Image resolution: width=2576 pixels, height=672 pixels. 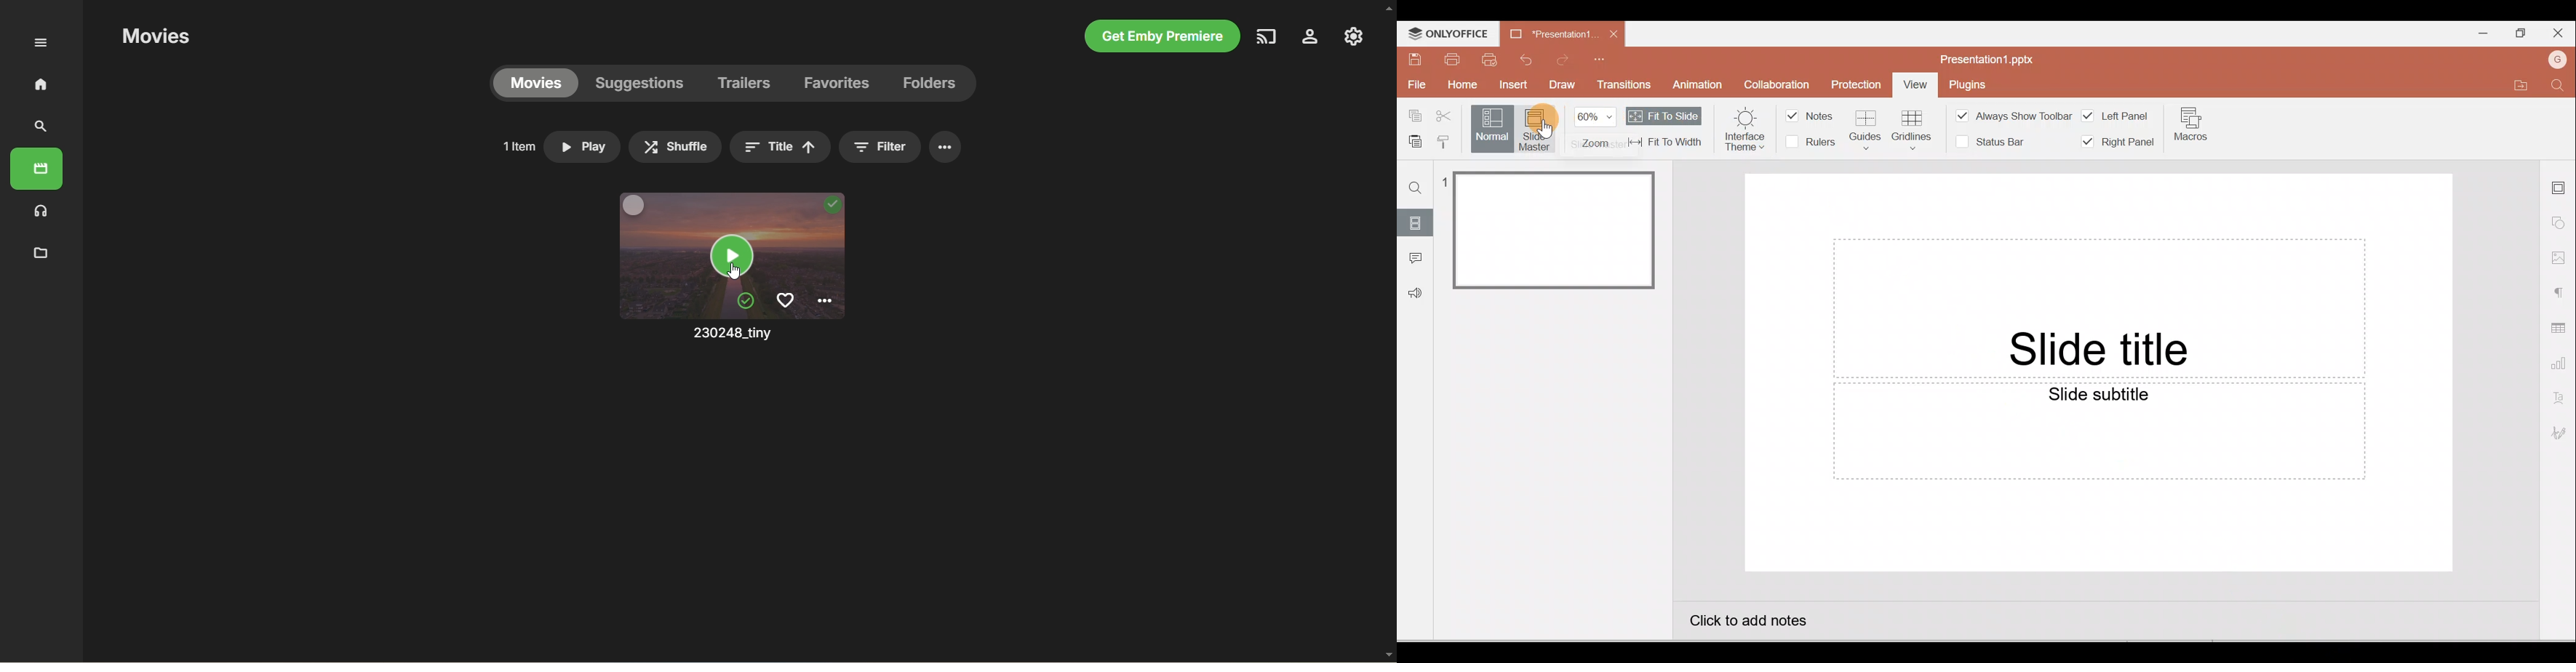 I want to click on Table settings, so click(x=2561, y=327).